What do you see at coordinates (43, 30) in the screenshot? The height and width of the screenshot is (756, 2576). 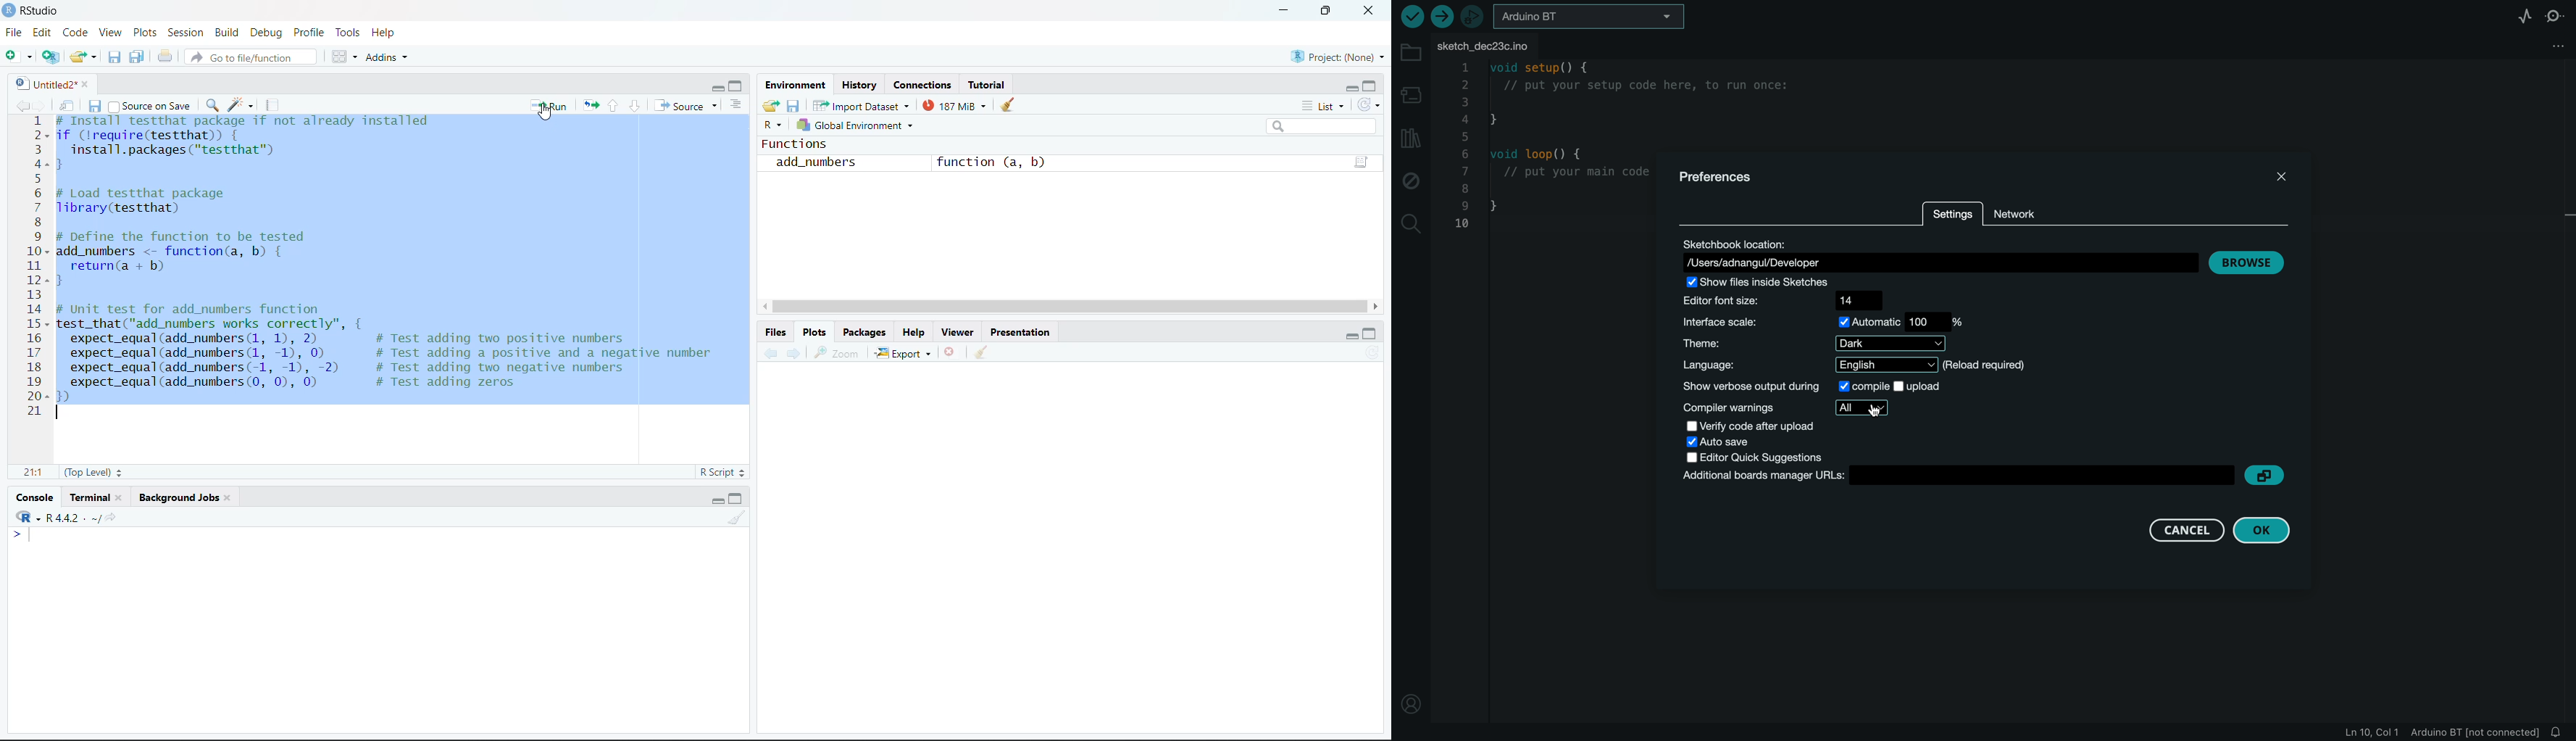 I see `Edit` at bounding box center [43, 30].